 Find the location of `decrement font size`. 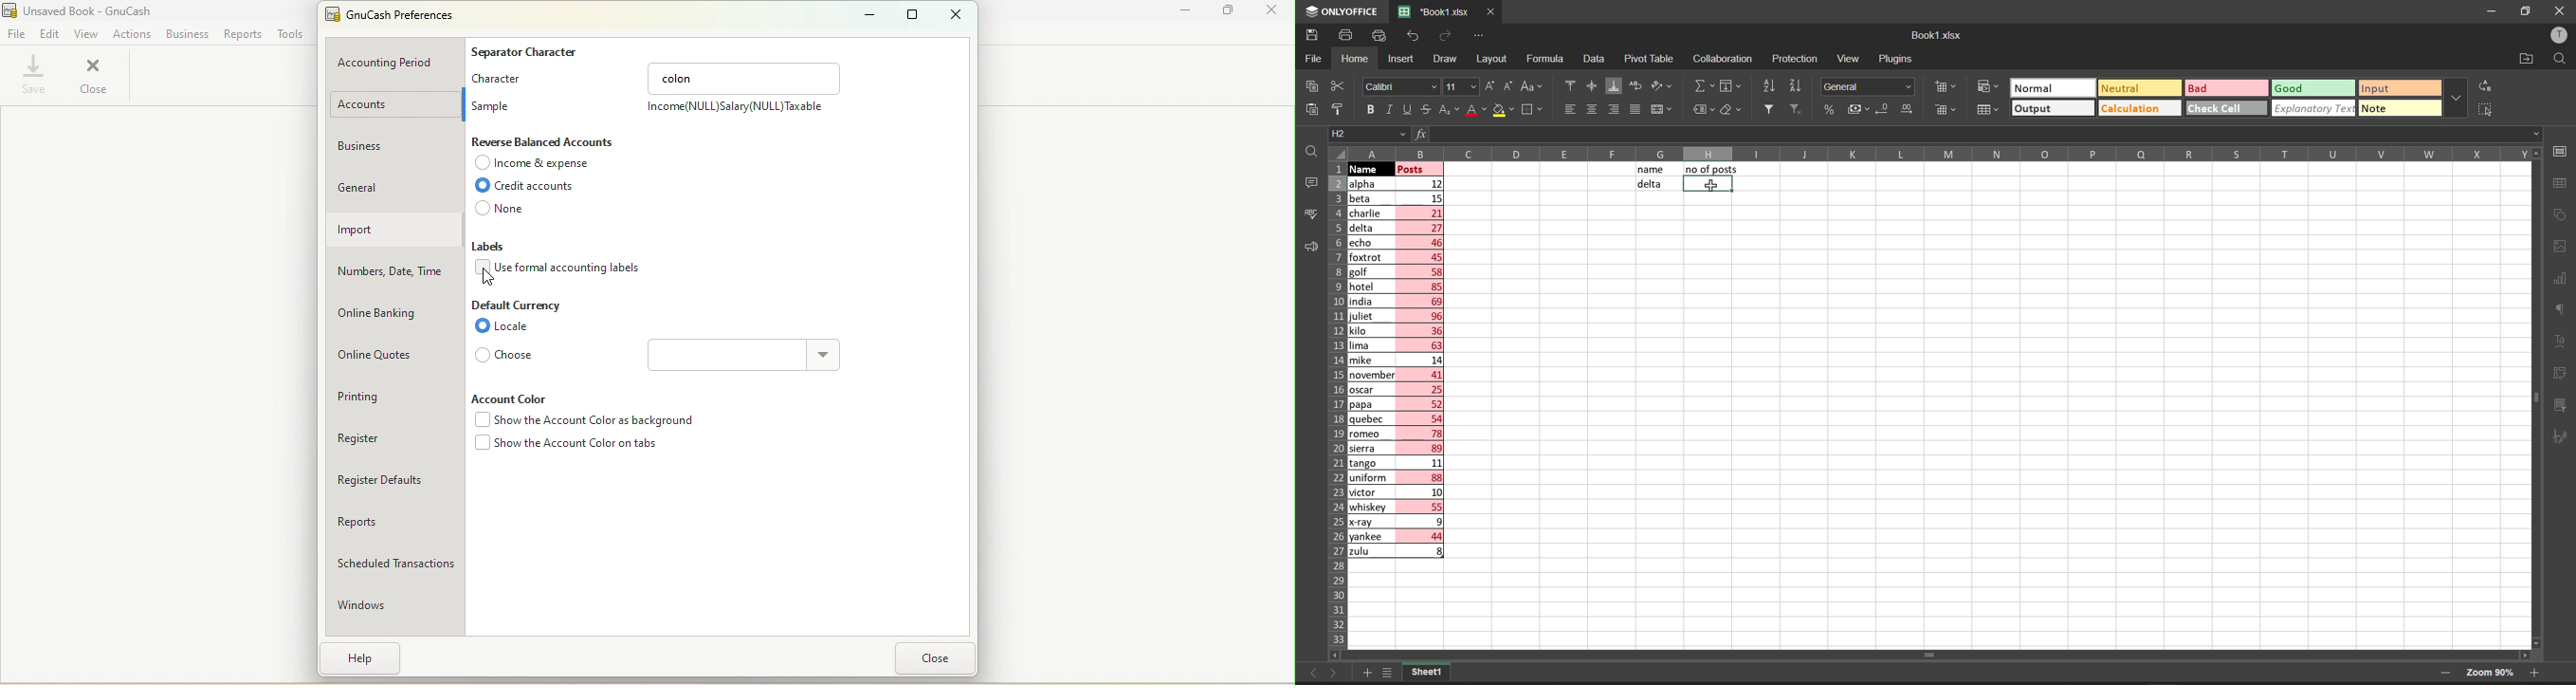

decrement font size is located at coordinates (1509, 86).